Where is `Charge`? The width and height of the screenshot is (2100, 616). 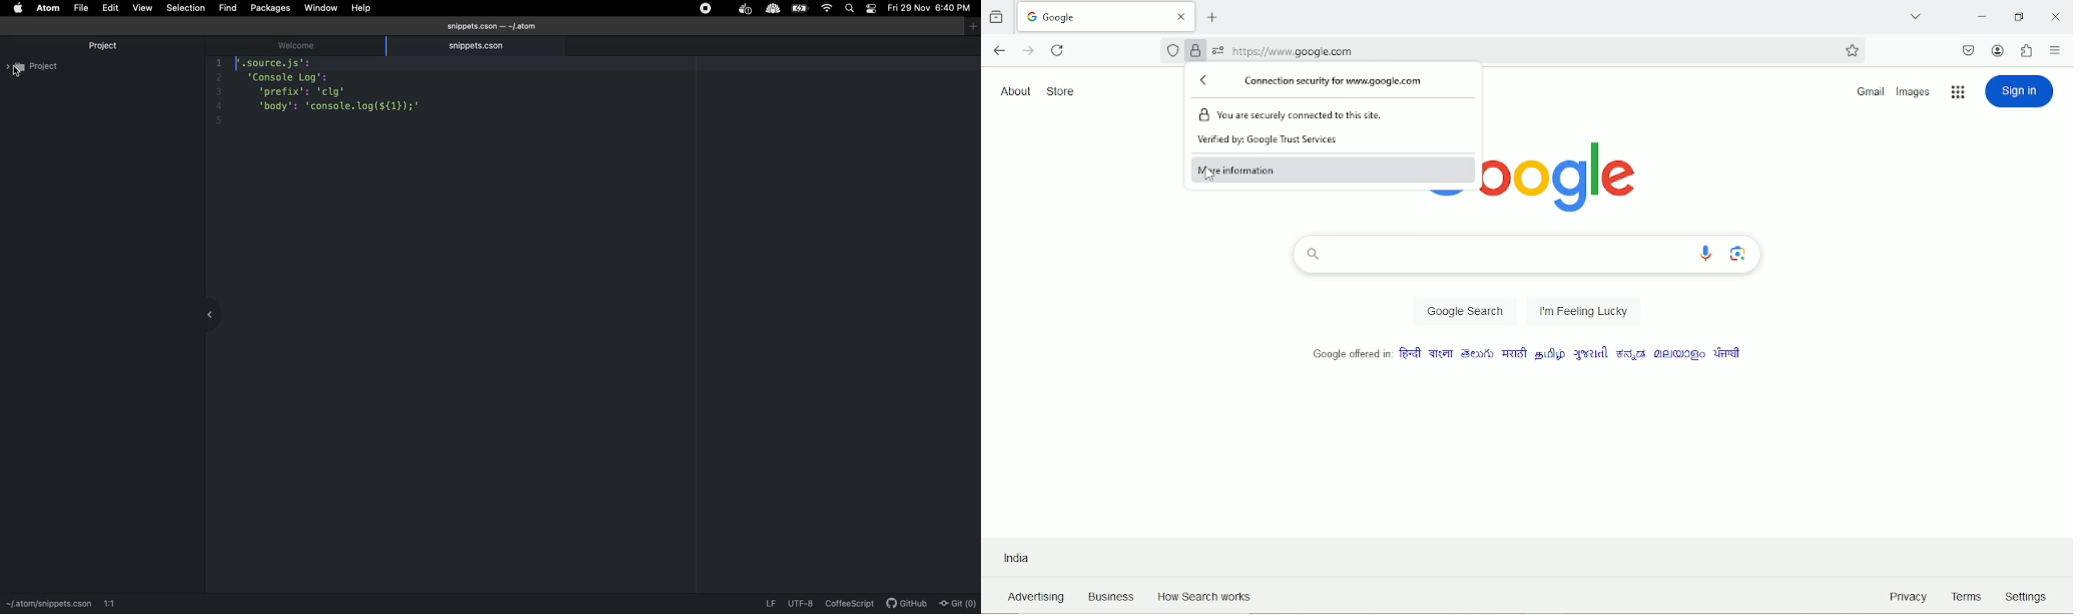 Charge is located at coordinates (802, 8).